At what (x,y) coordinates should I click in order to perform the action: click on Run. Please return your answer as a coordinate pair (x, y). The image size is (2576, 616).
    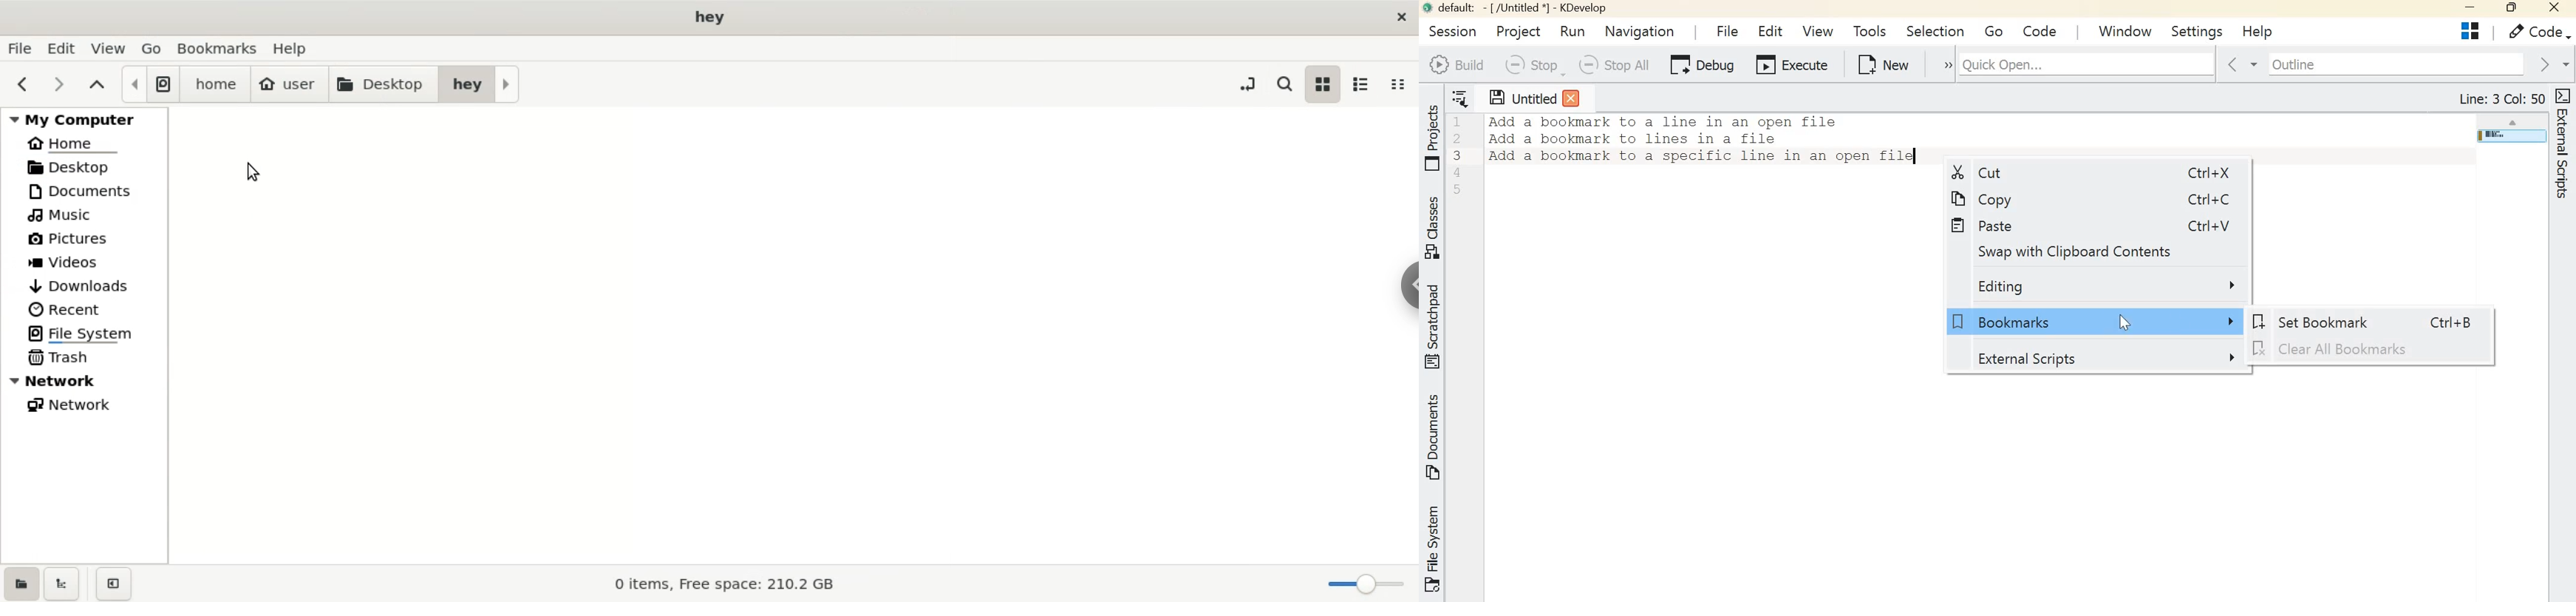
    Looking at the image, I should click on (1576, 31).